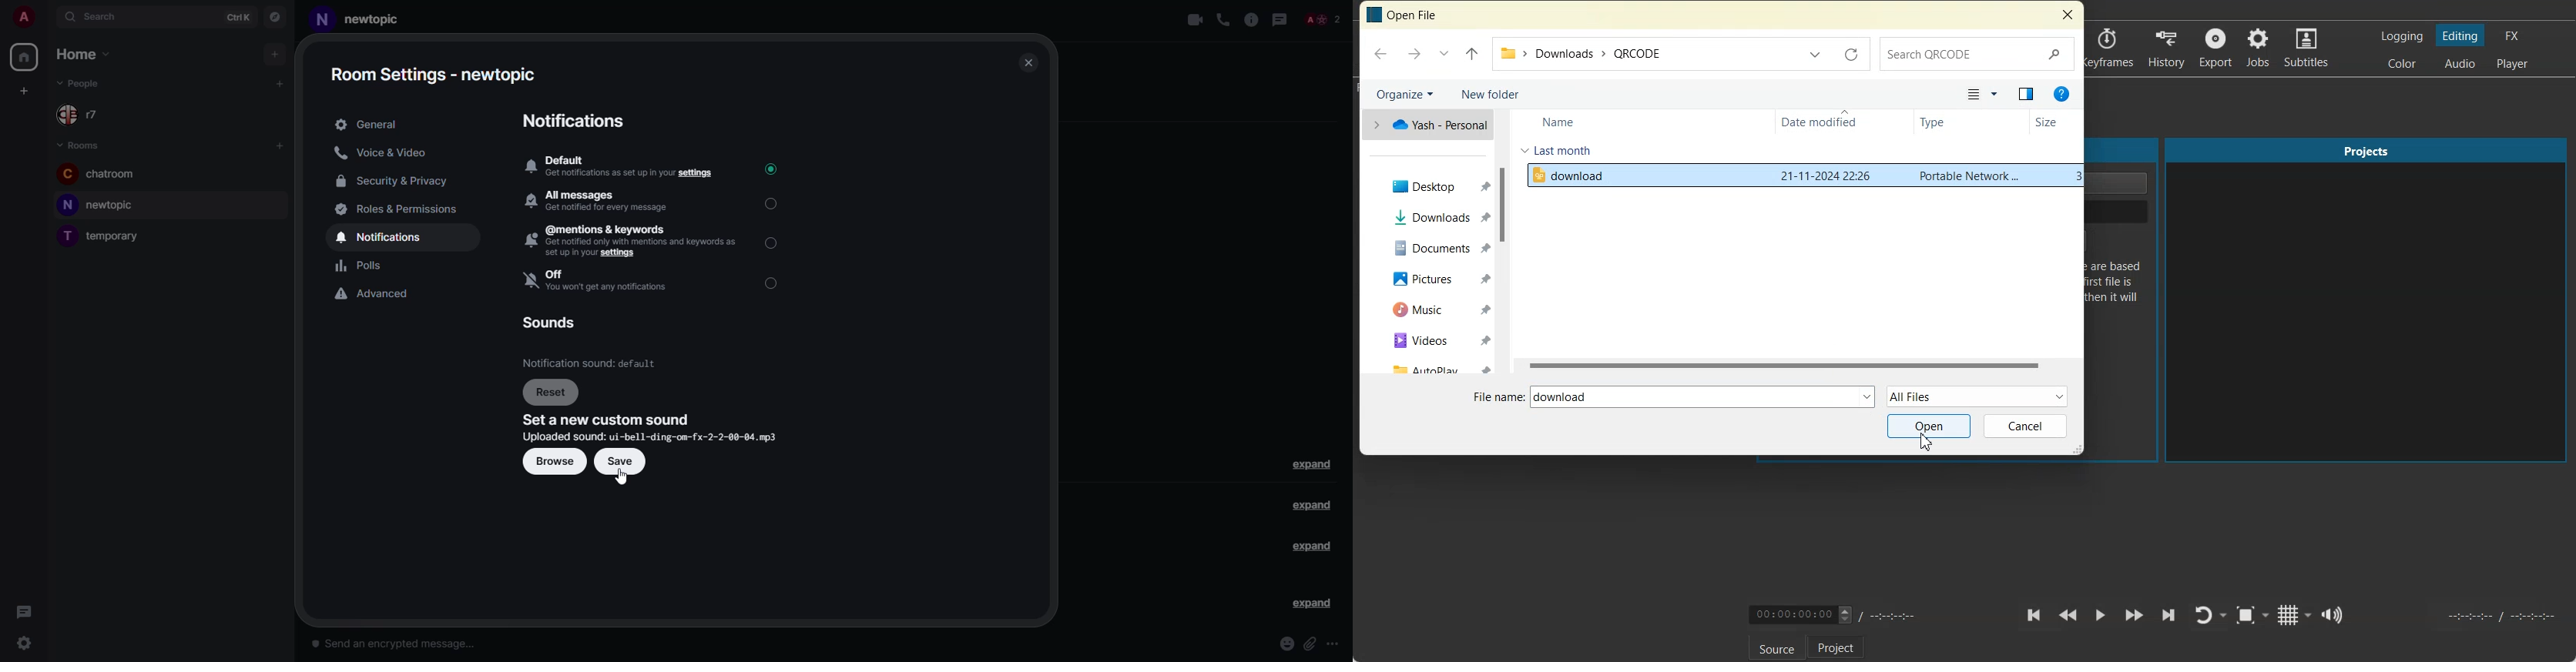 The height and width of the screenshot is (672, 2576). What do you see at coordinates (1949, 122) in the screenshot?
I see `Type` at bounding box center [1949, 122].